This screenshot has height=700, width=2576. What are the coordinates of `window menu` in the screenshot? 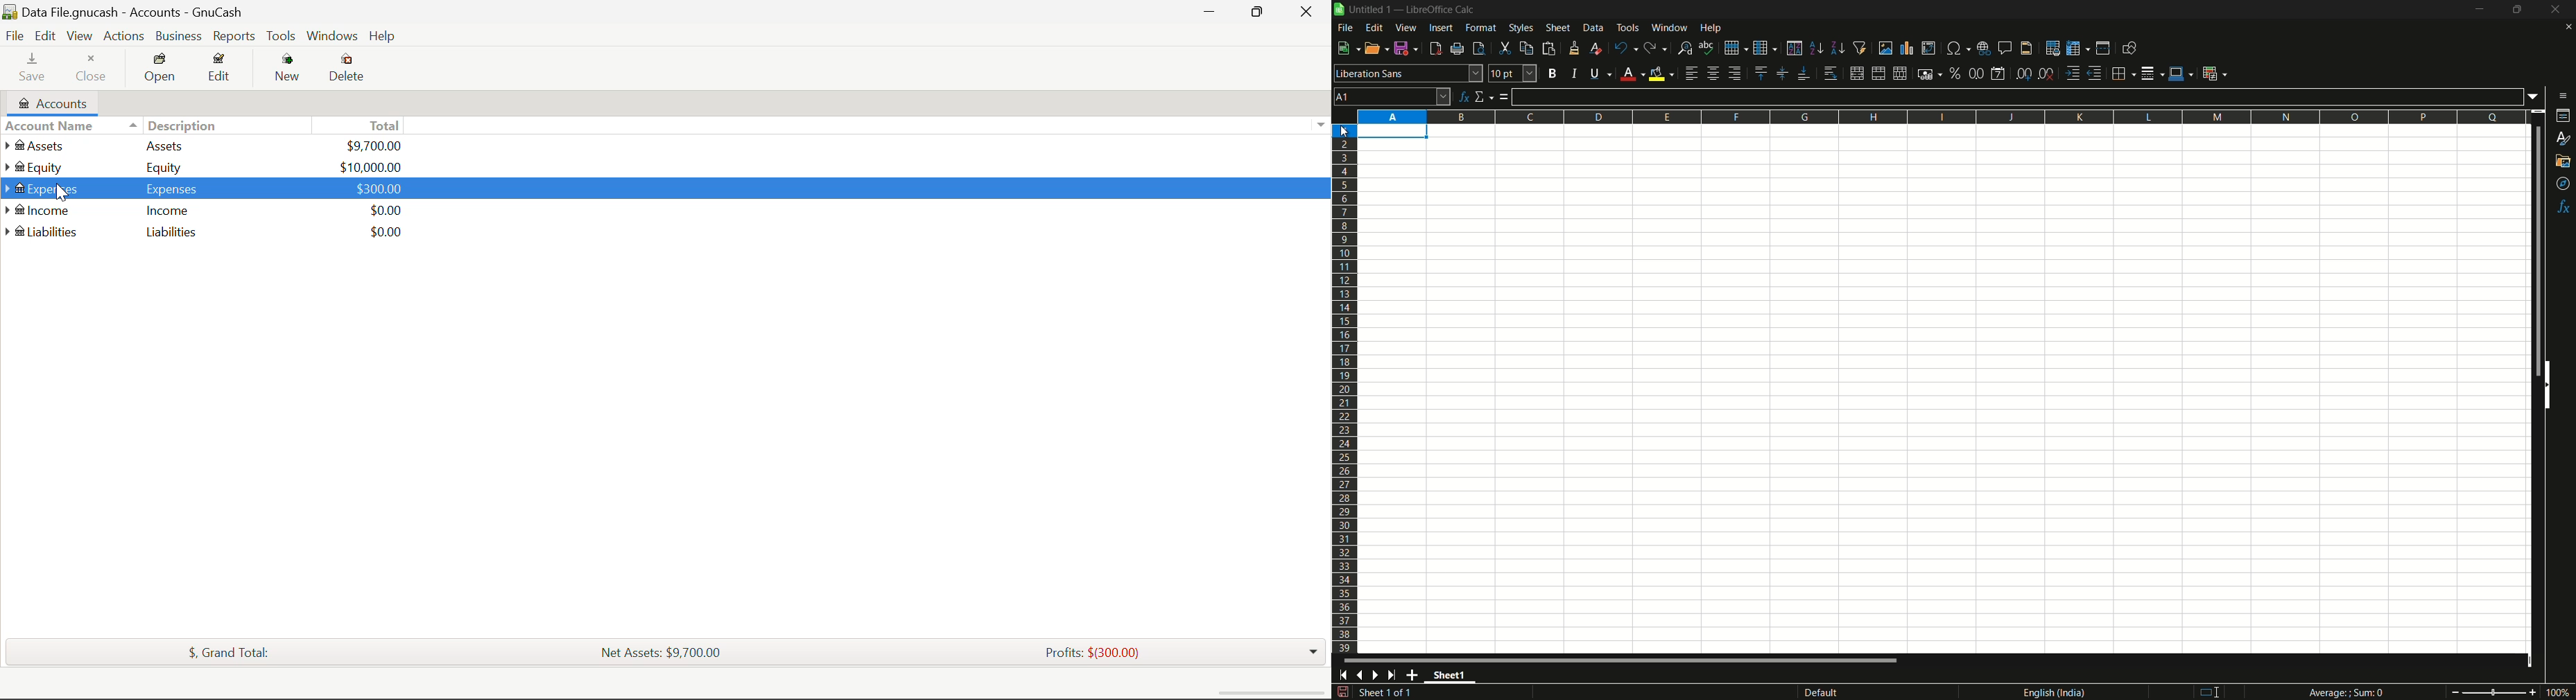 It's located at (1669, 27).